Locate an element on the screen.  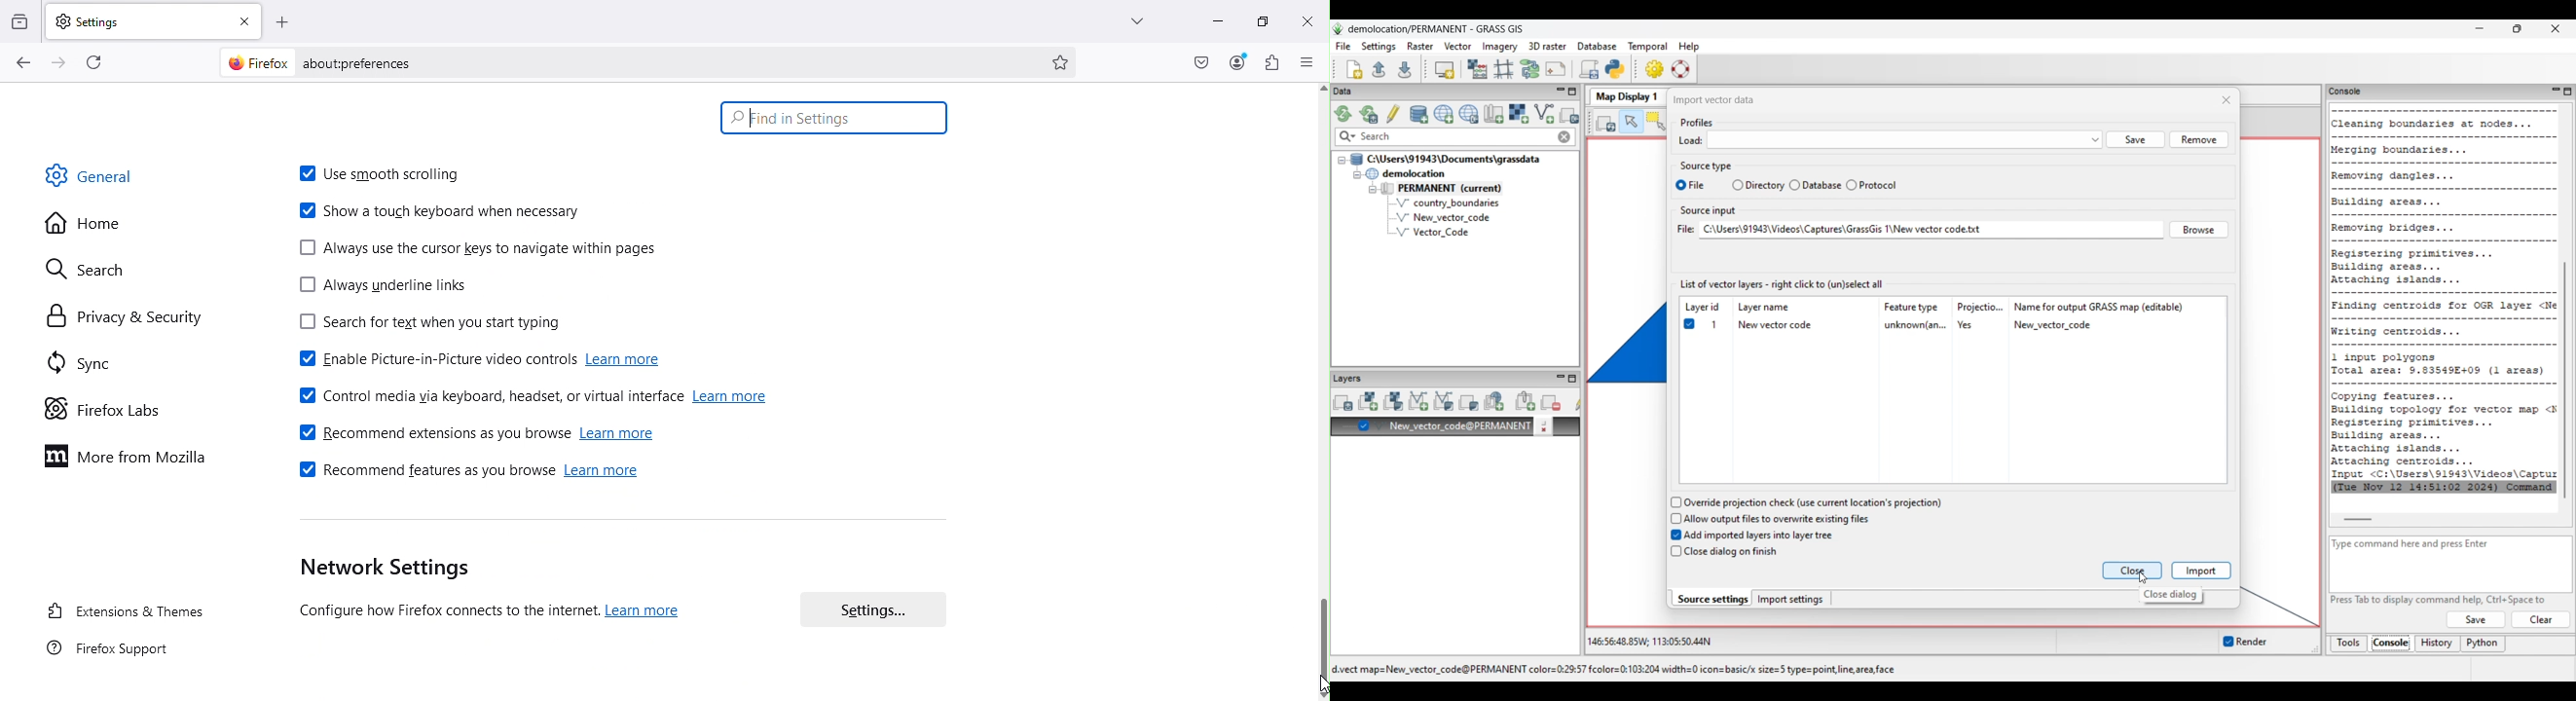
More from Mozilla is located at coordinates (131, 461).